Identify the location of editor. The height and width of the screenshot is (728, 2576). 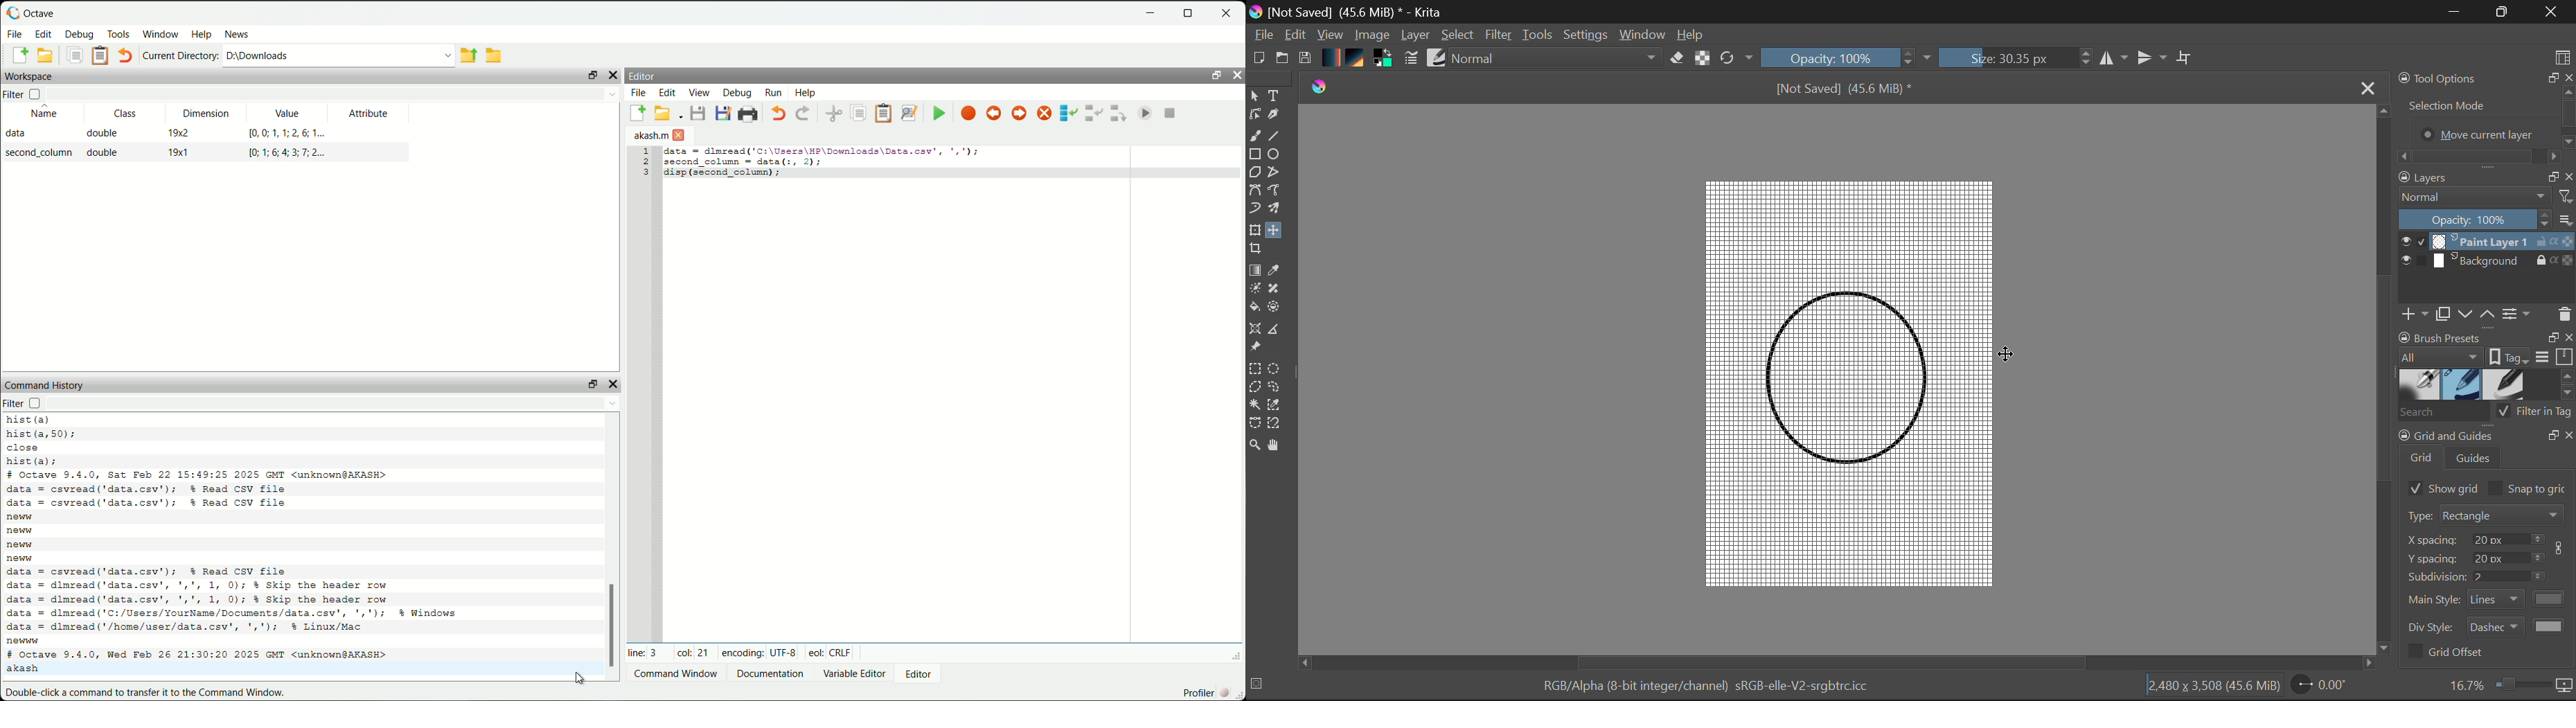
(927, 674).